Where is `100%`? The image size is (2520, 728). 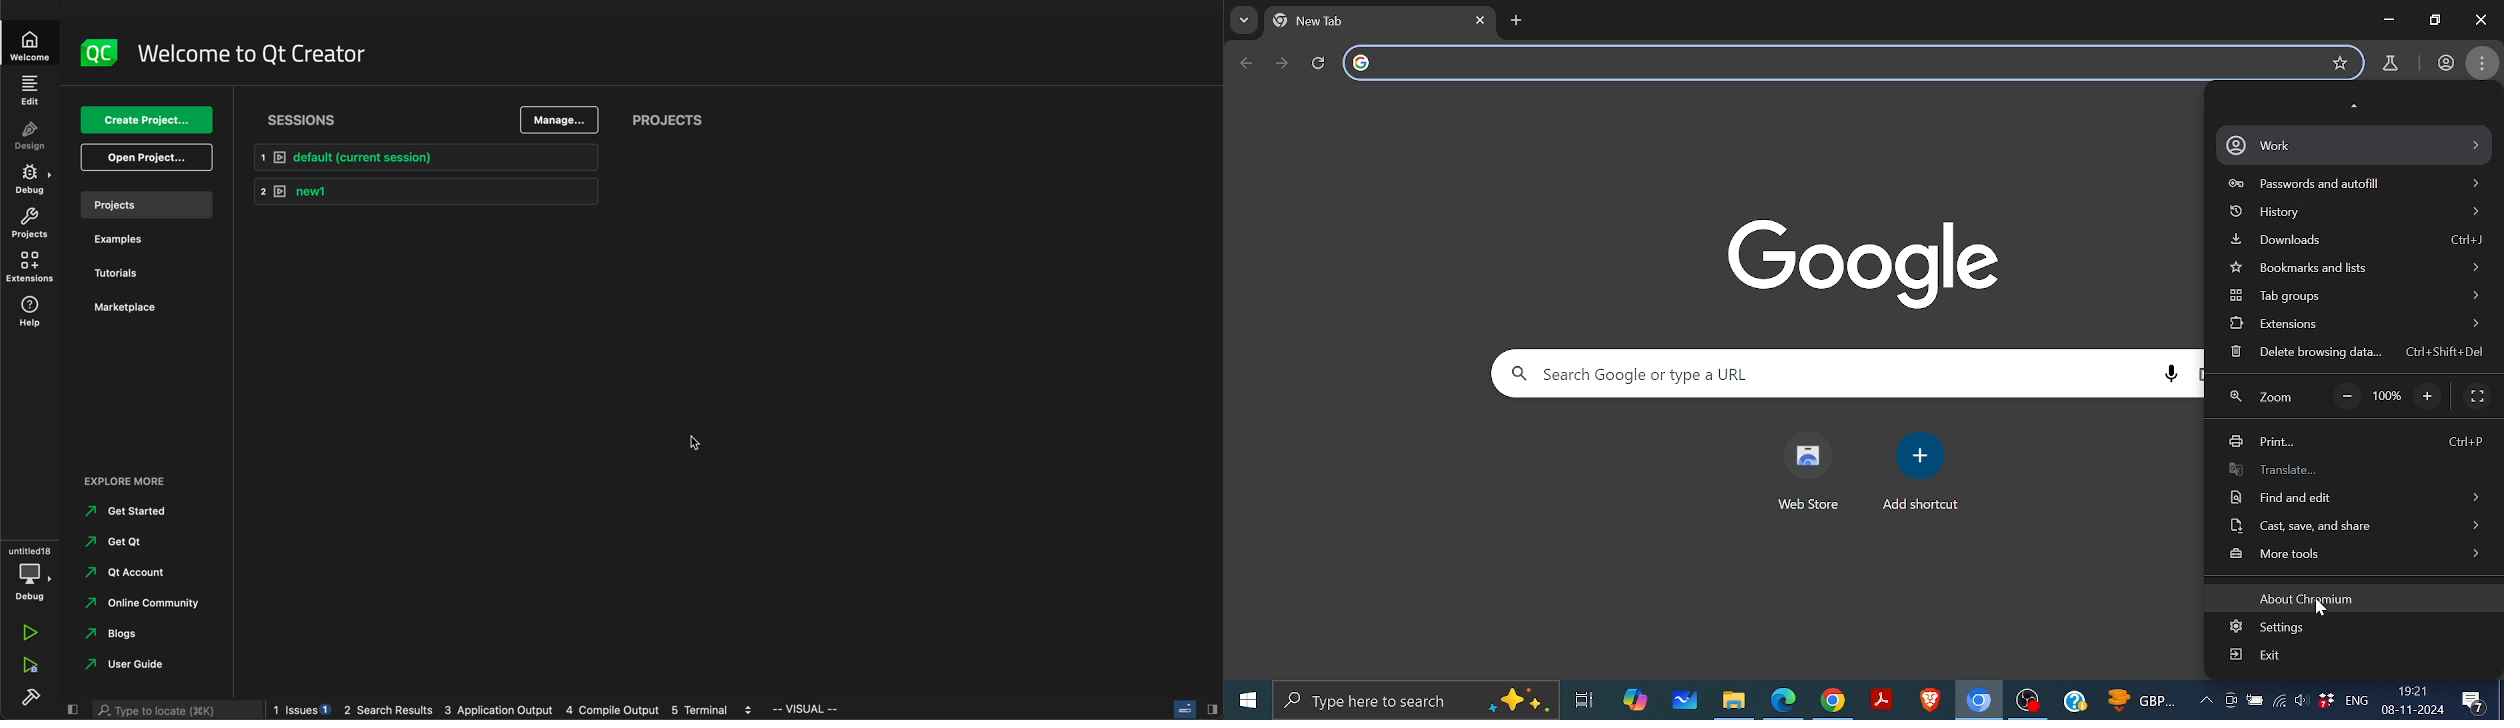
100% is located at coordinates (2387, 397).